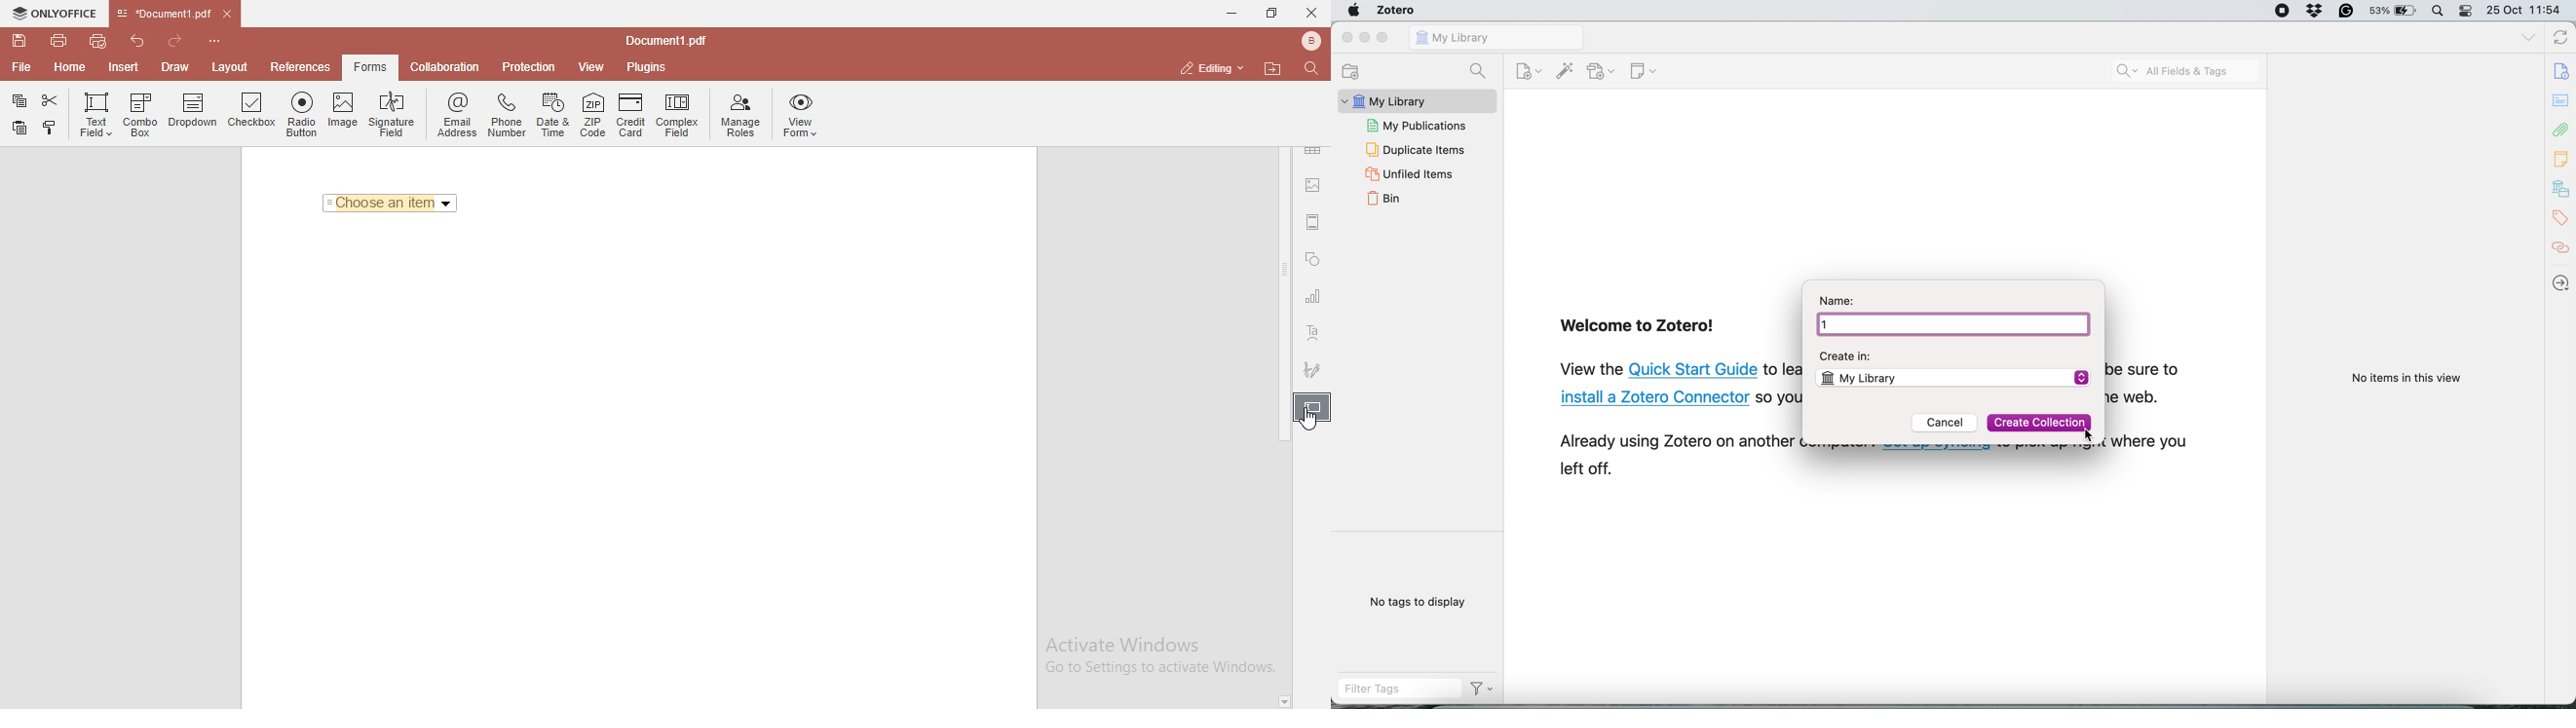 Image resolution: width=2576 pixels, height=728 pixels. I want to click on signature, so click(1313, 366).